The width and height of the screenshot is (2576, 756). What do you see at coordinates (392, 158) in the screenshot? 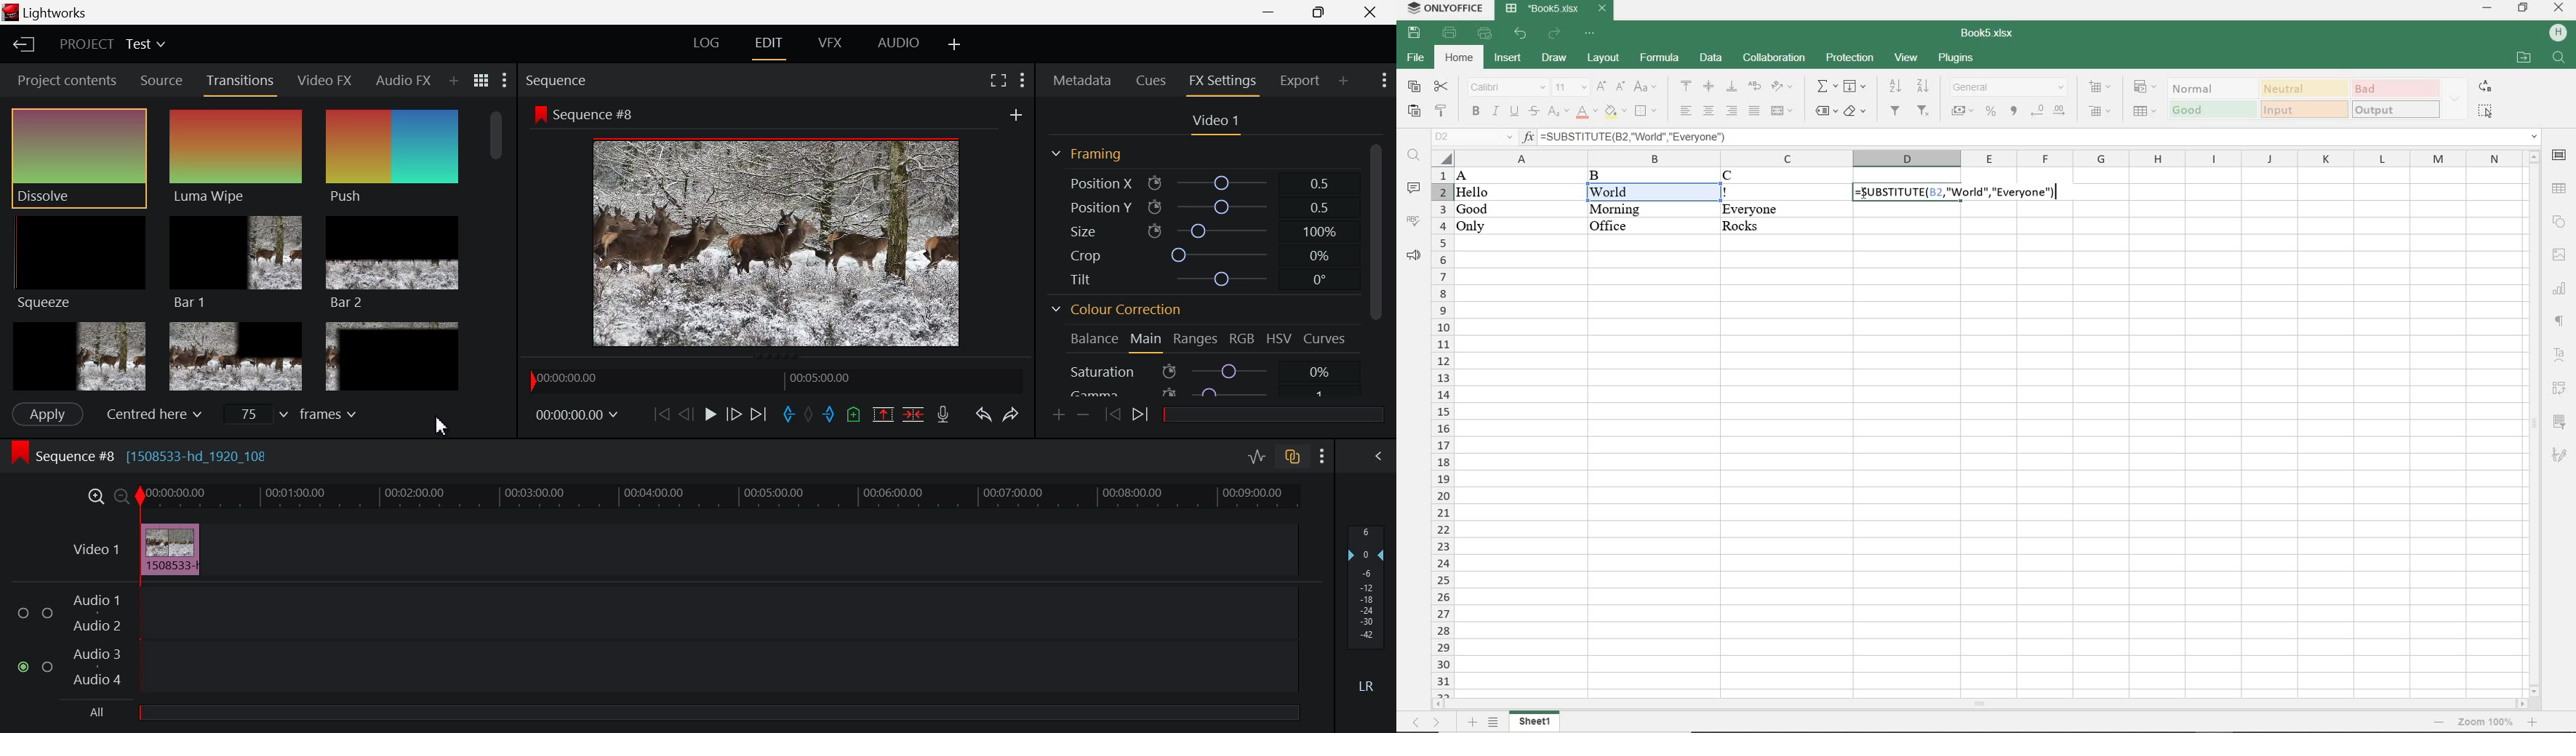
I see `Push` at bounding box center [392, 158].